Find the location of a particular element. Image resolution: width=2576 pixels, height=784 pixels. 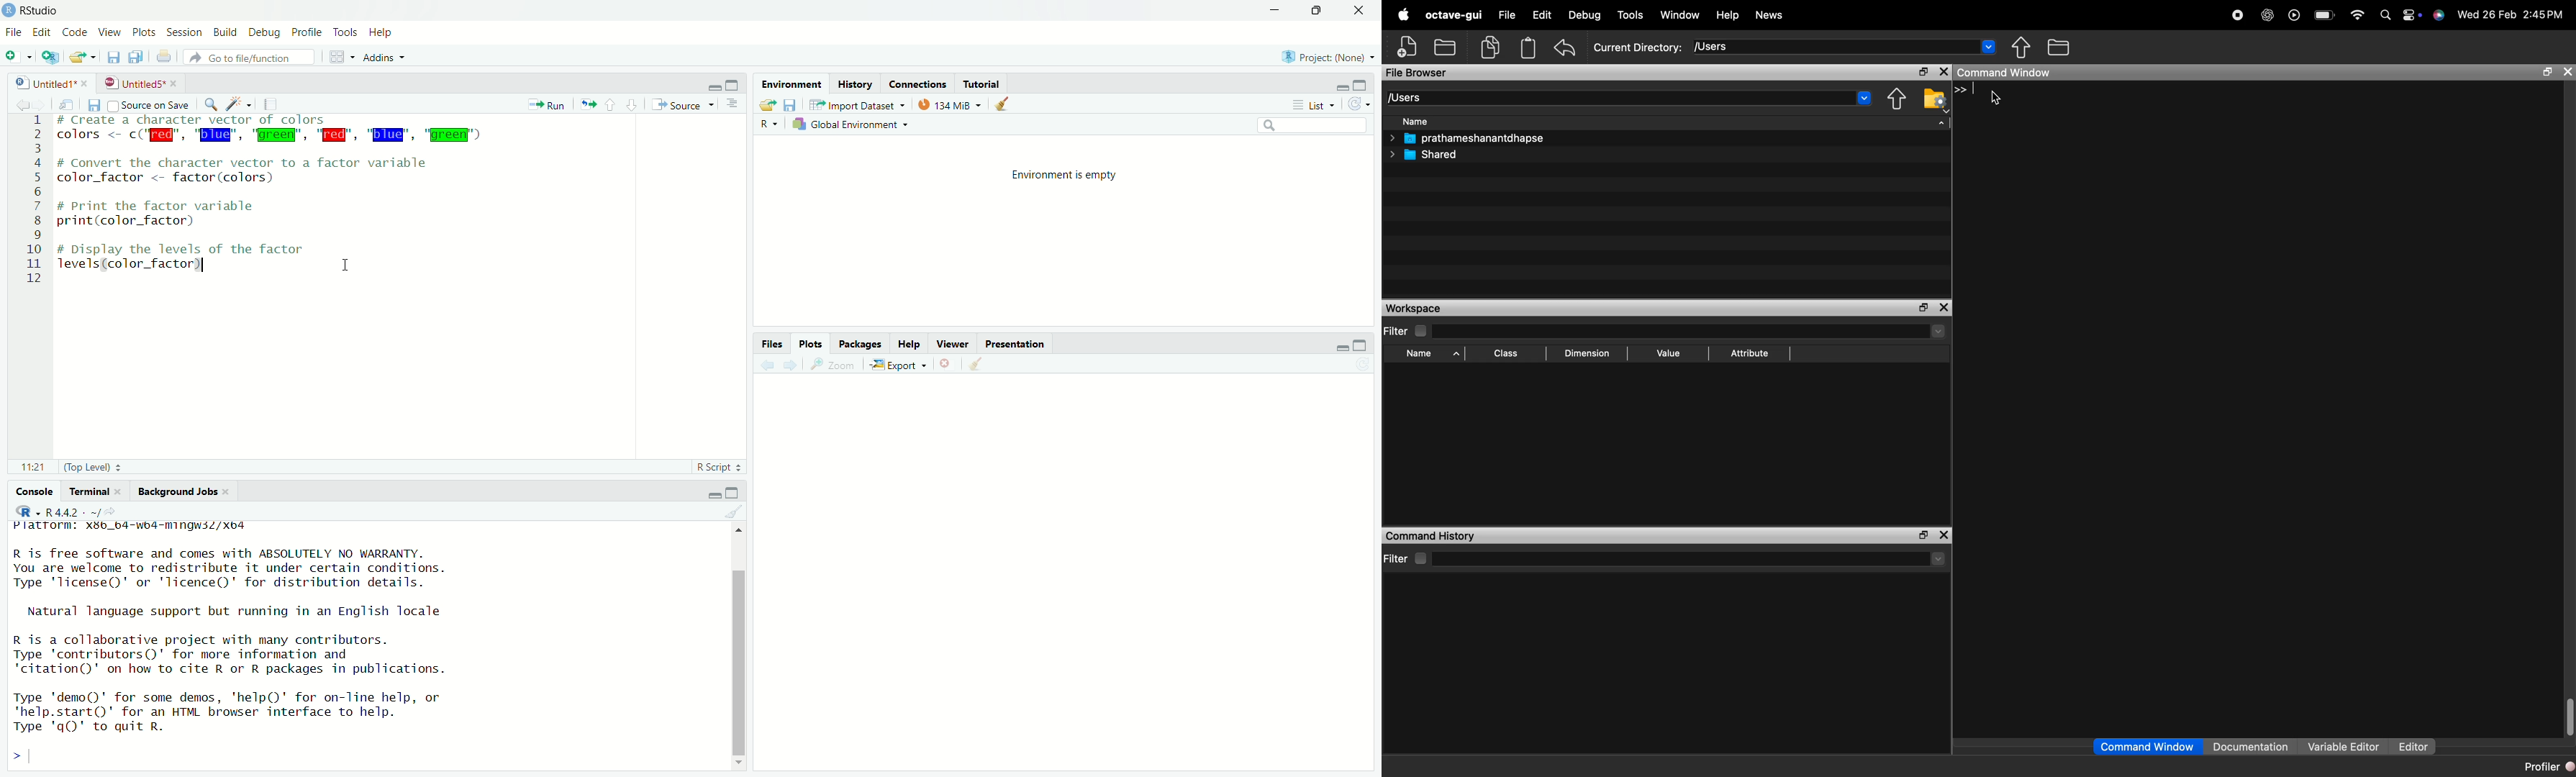

# Display the levels of the factor
levels (color Factor) is located at coordinates (191, 255).